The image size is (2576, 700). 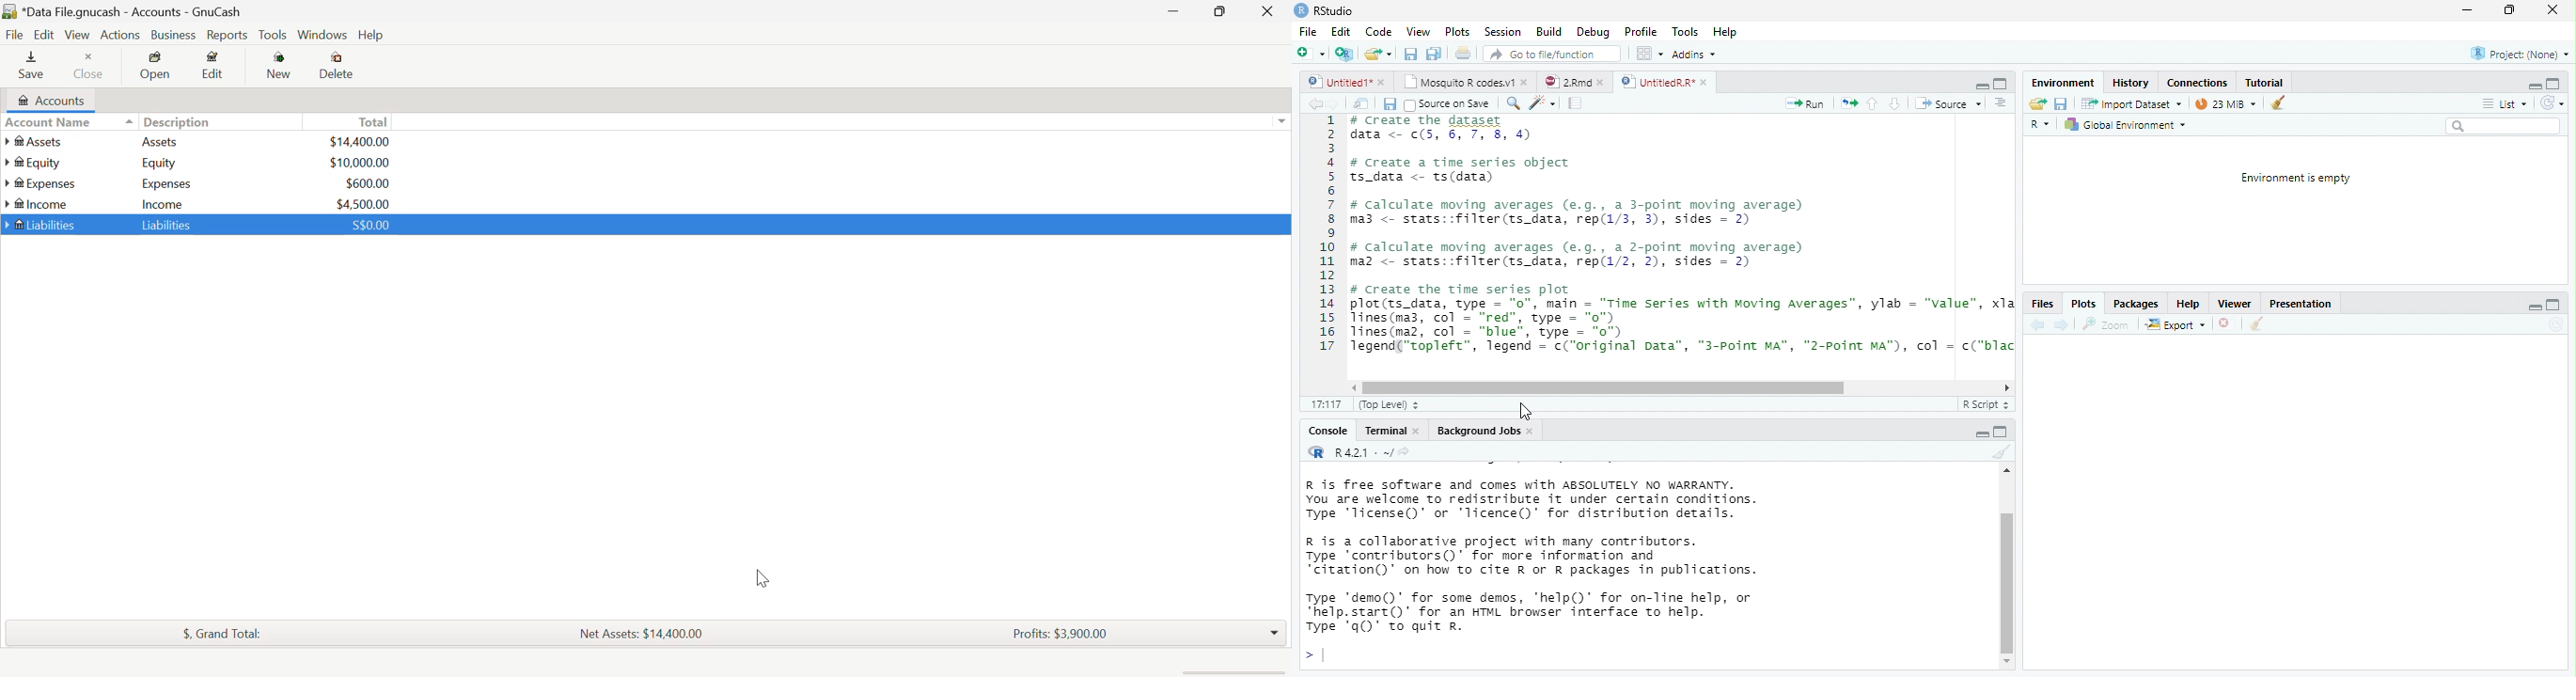 I want to click on clear, so click(x=2278, y=102).